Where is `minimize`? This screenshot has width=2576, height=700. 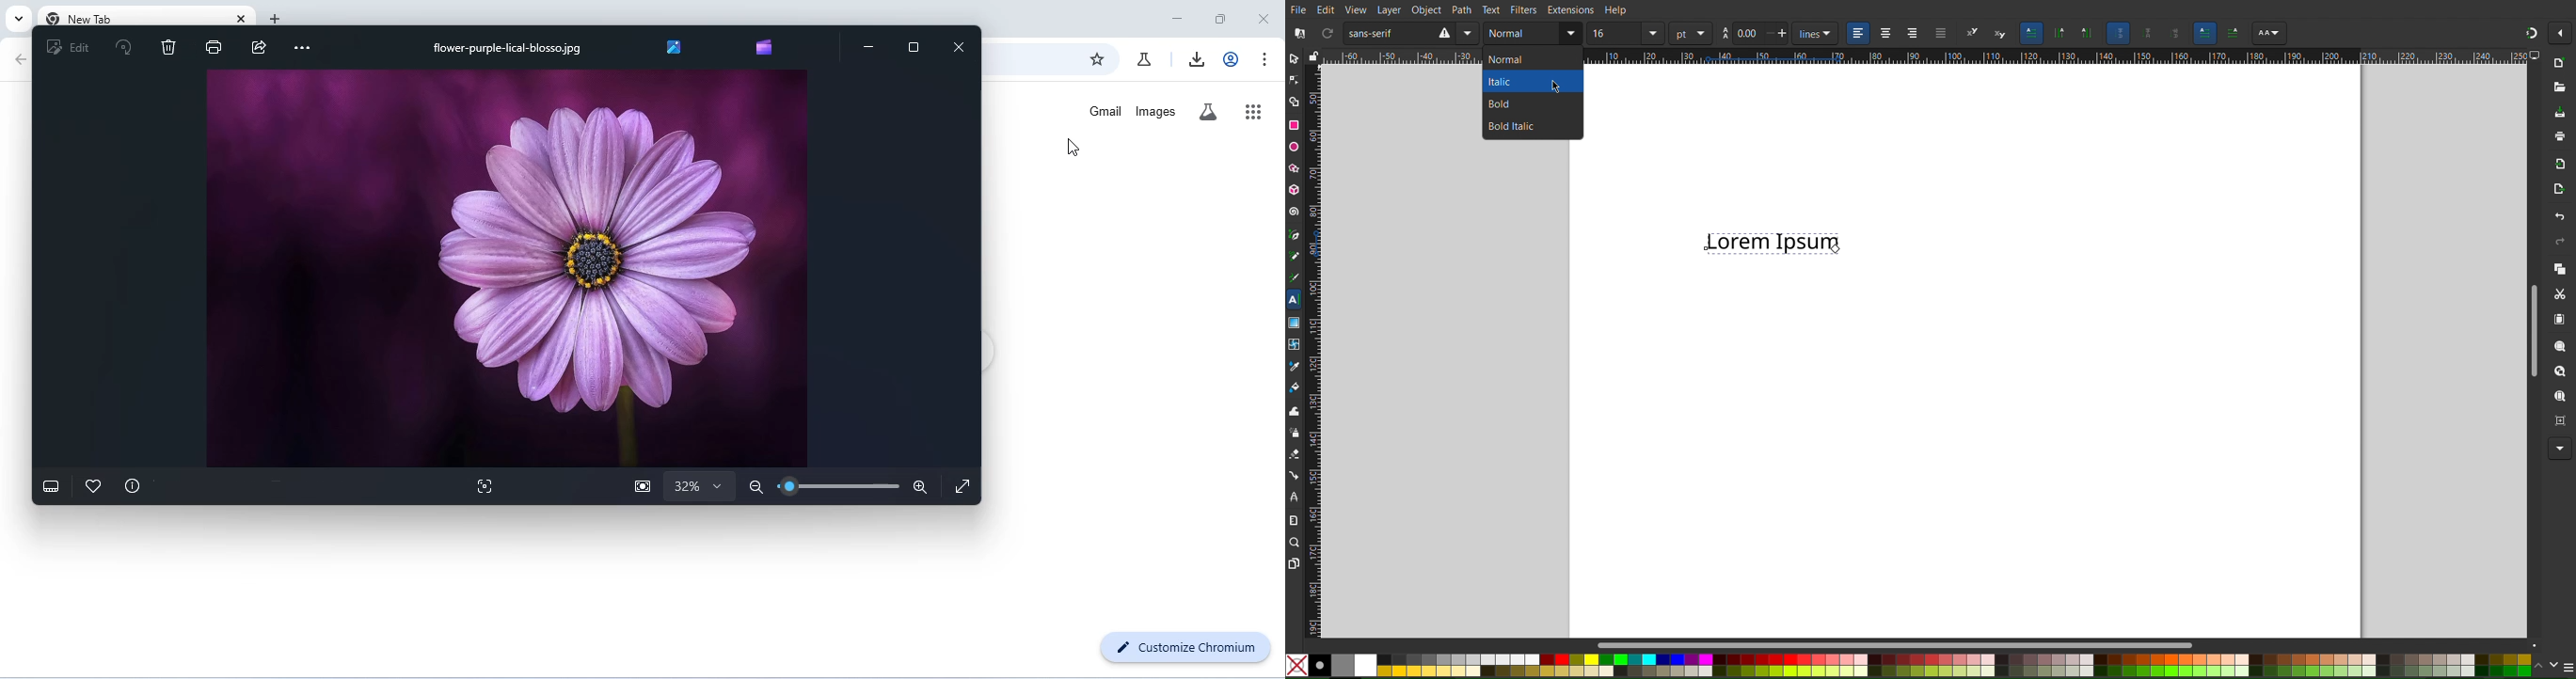 minimize is located at coordinates (1178, 21).